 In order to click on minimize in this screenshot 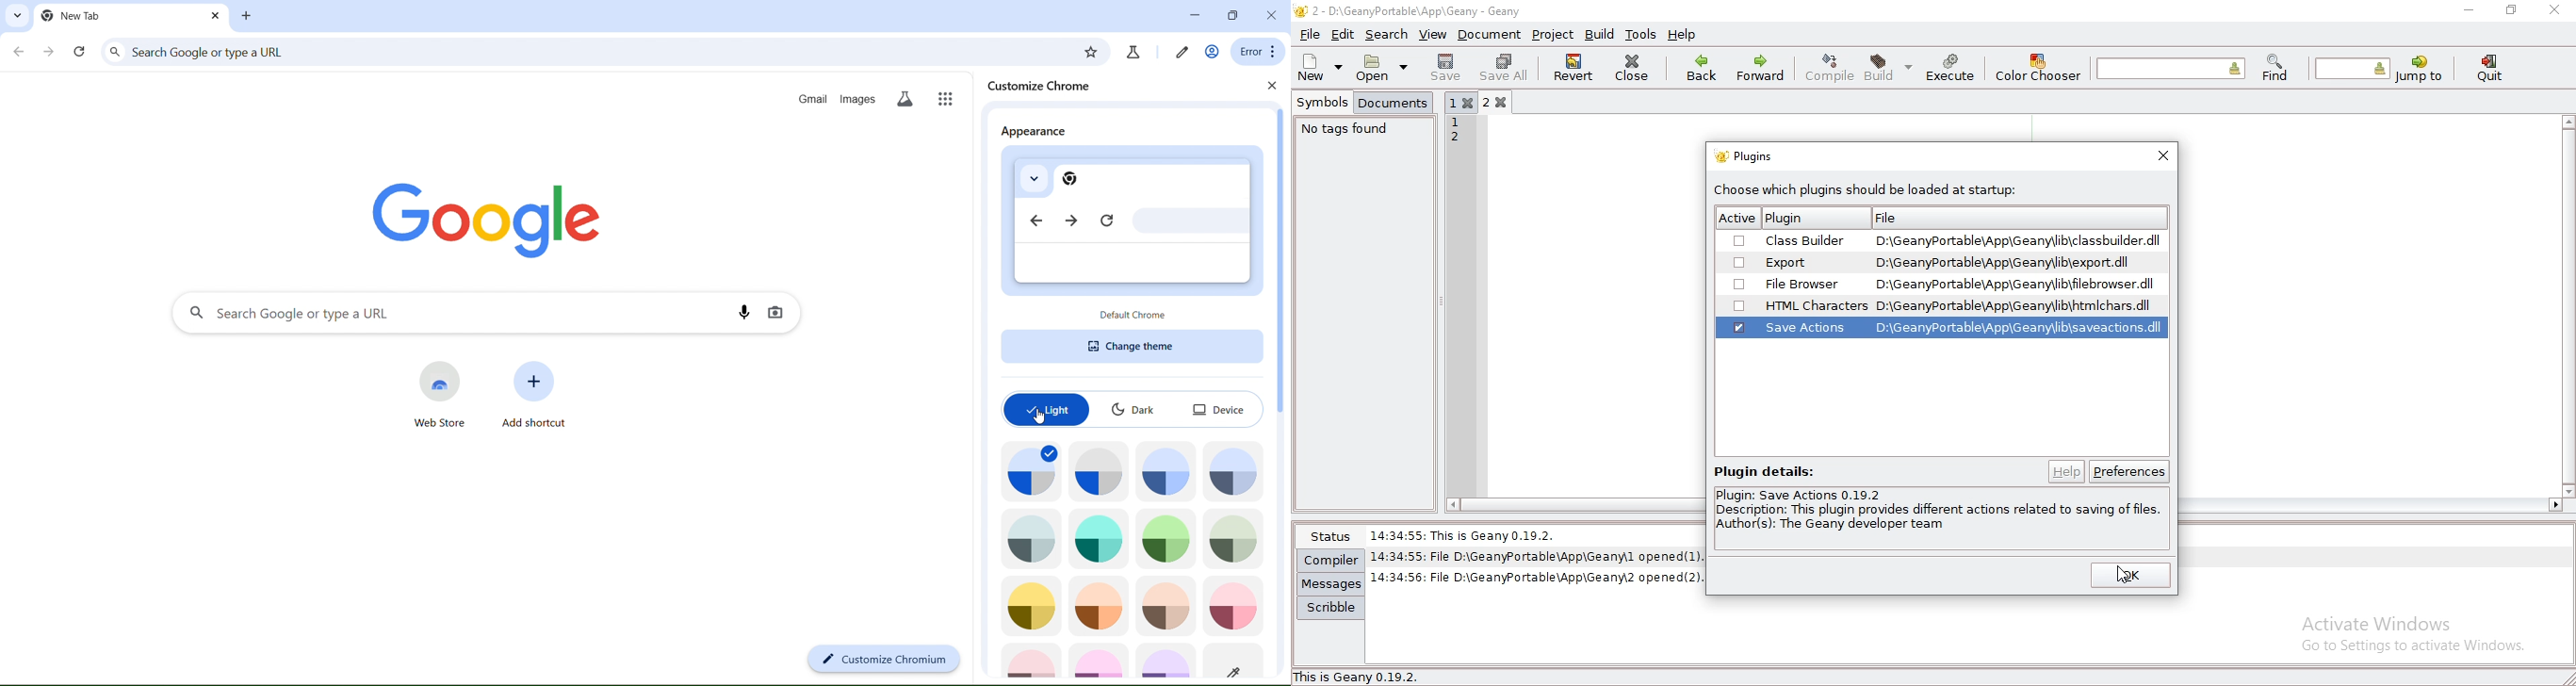, I will do `click(2469, 10)`.